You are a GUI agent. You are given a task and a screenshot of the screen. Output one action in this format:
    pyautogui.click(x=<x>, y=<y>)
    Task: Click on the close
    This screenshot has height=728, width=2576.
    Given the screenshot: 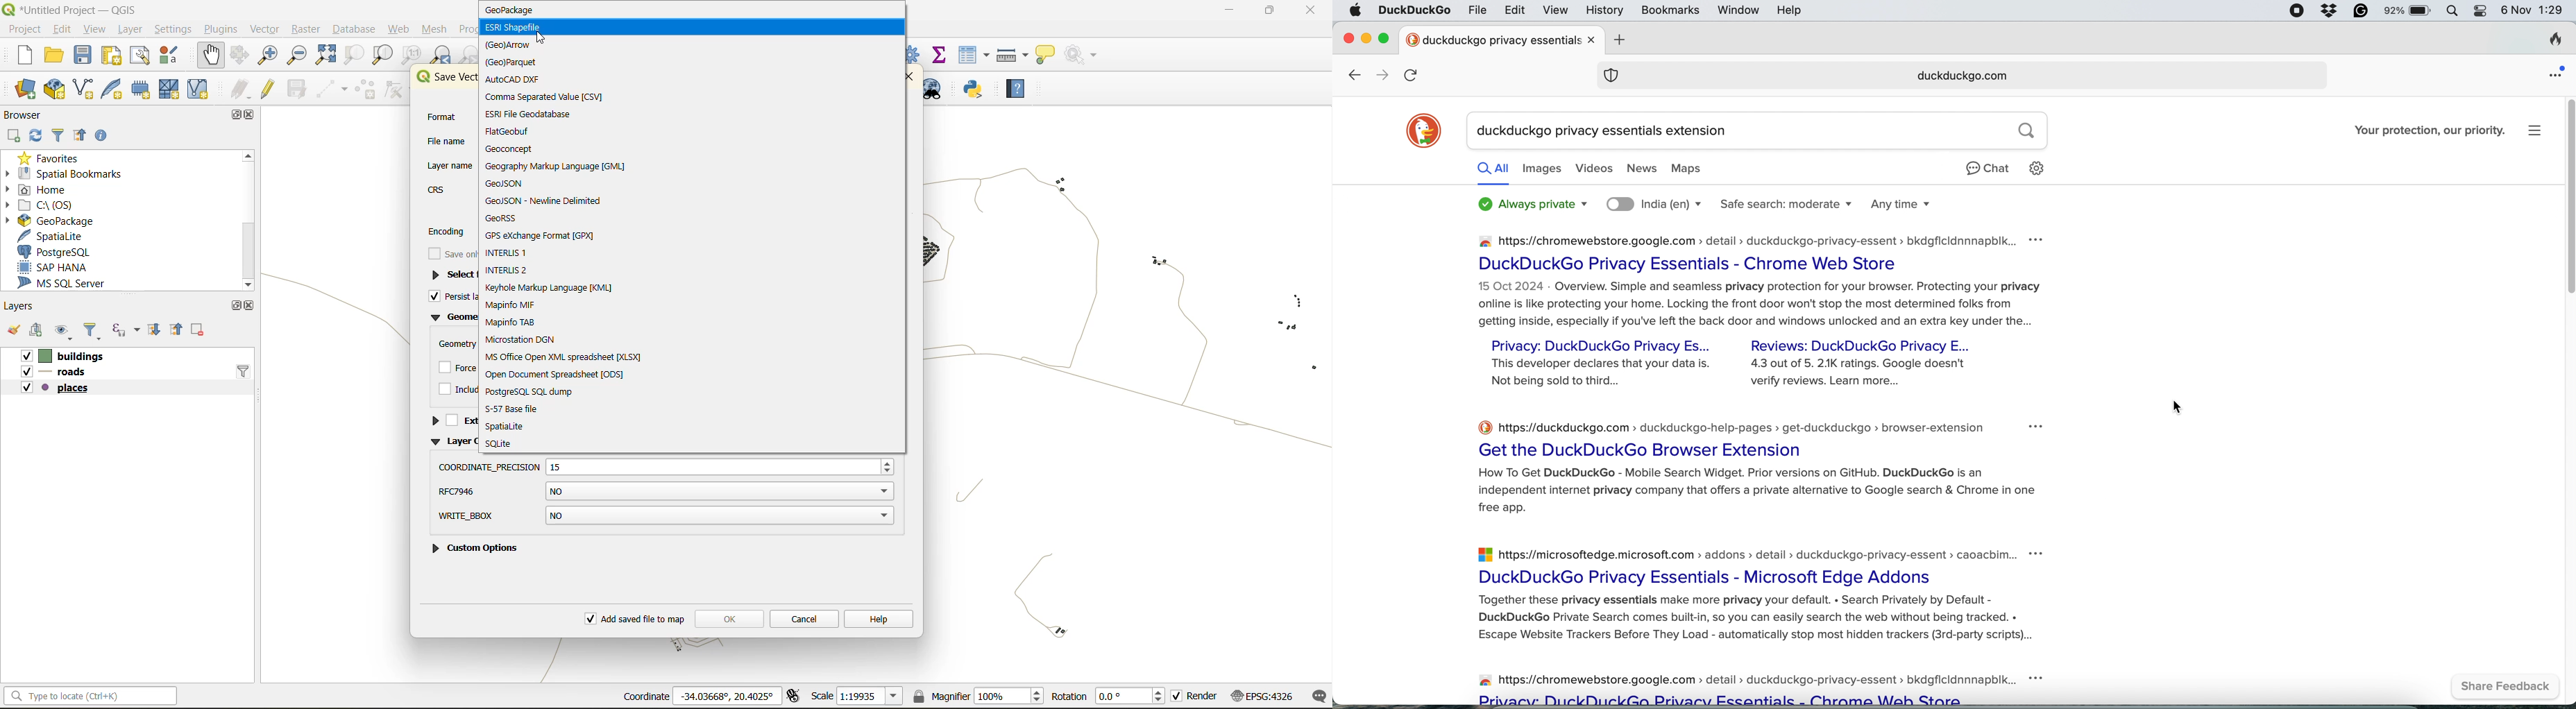 What is the action you would take?
    pyautogui.click(x=250, y=307)
    